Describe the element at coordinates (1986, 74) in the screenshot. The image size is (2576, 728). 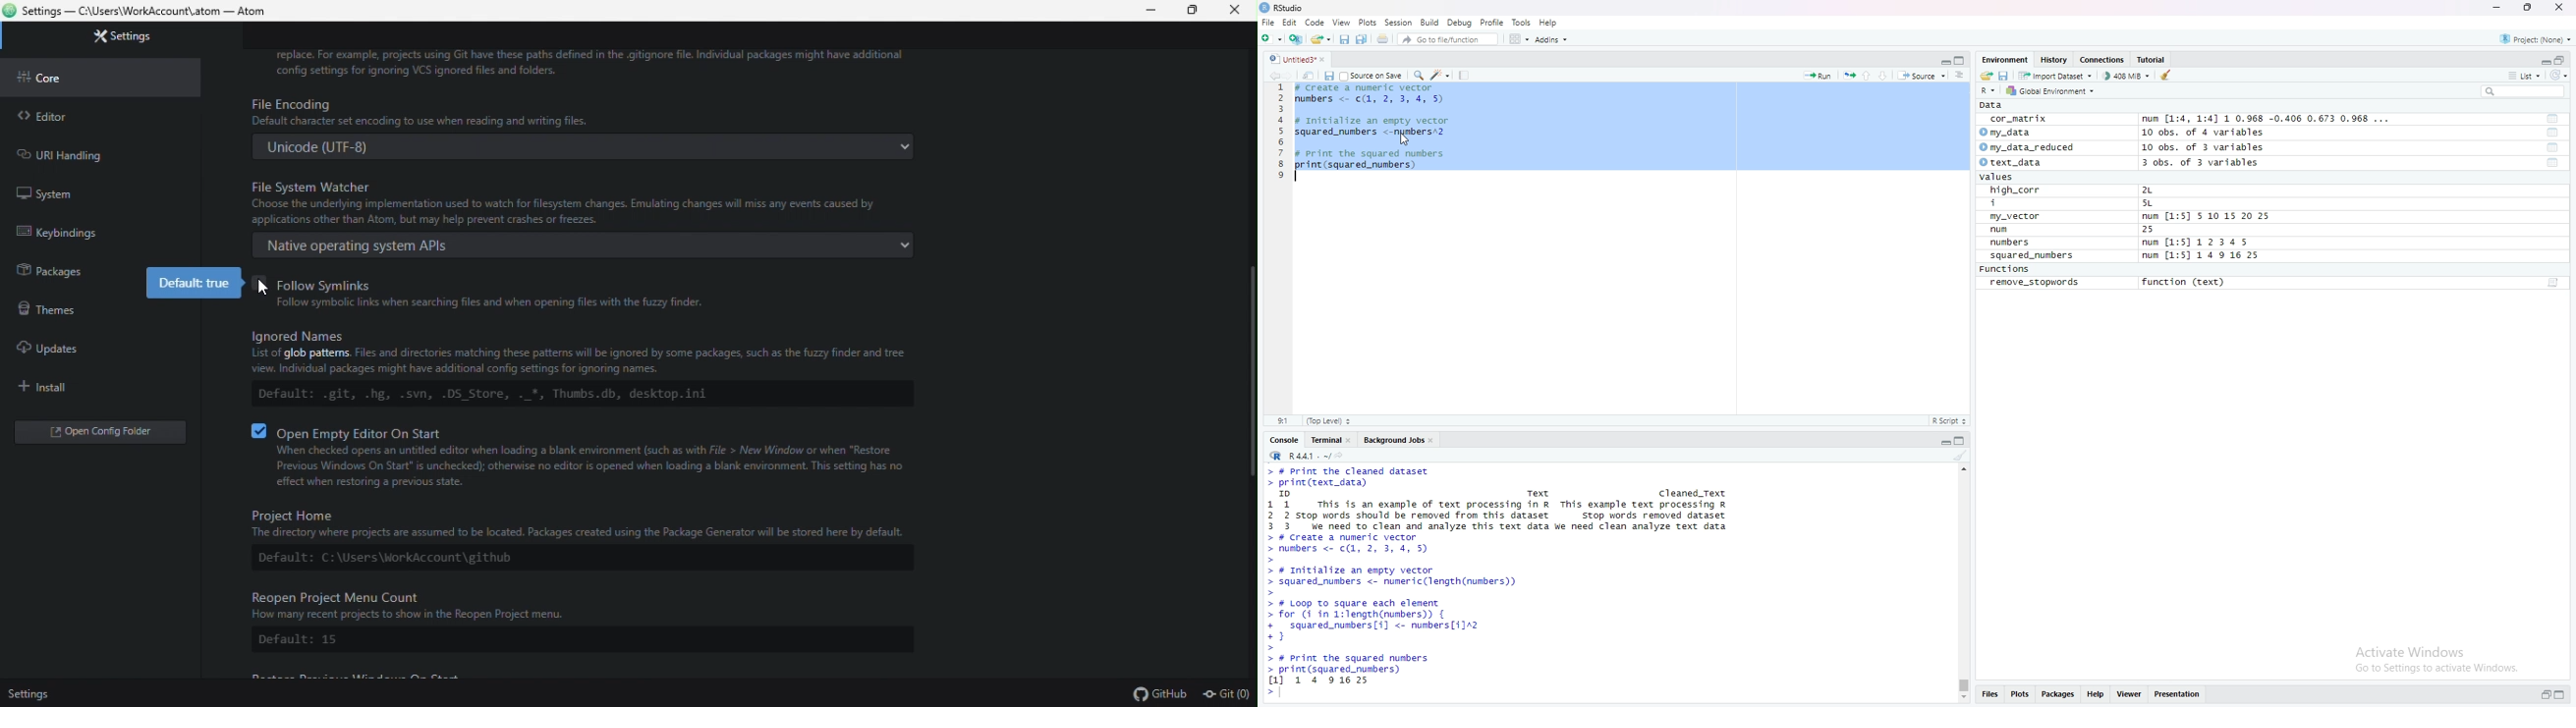
I see `Load Workspace` at that location.